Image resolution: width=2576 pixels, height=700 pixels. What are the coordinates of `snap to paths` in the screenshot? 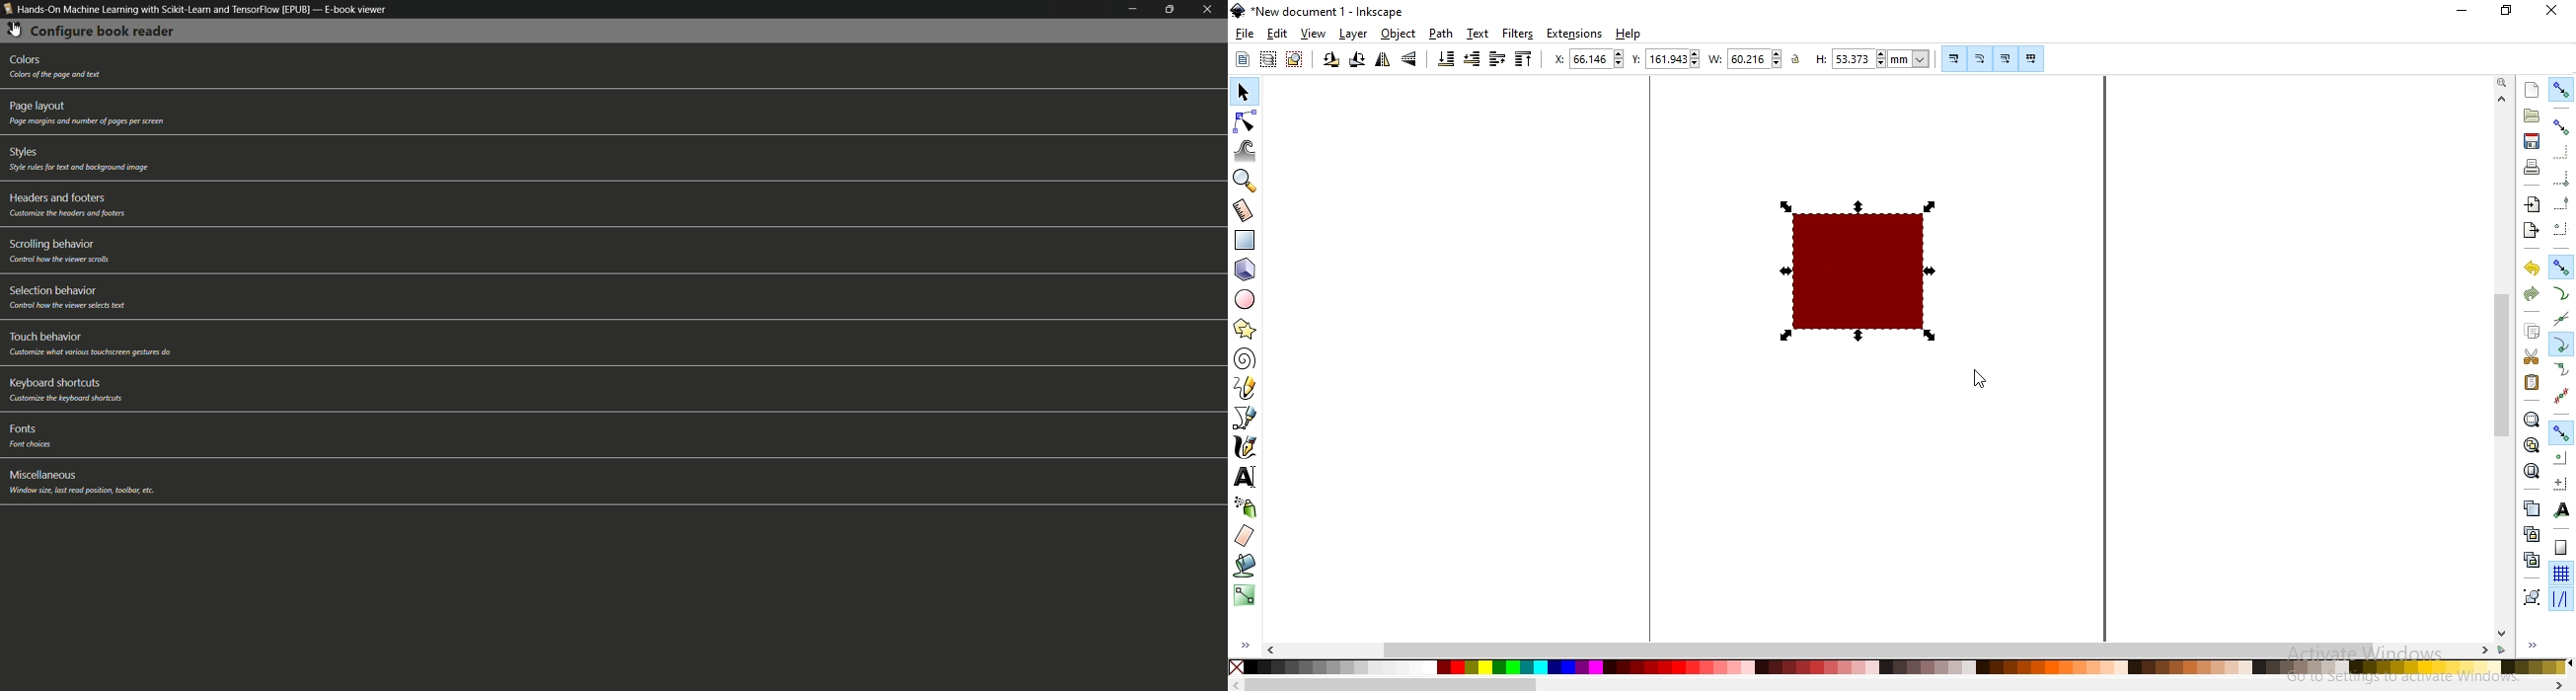 It's located at (2562, 293).